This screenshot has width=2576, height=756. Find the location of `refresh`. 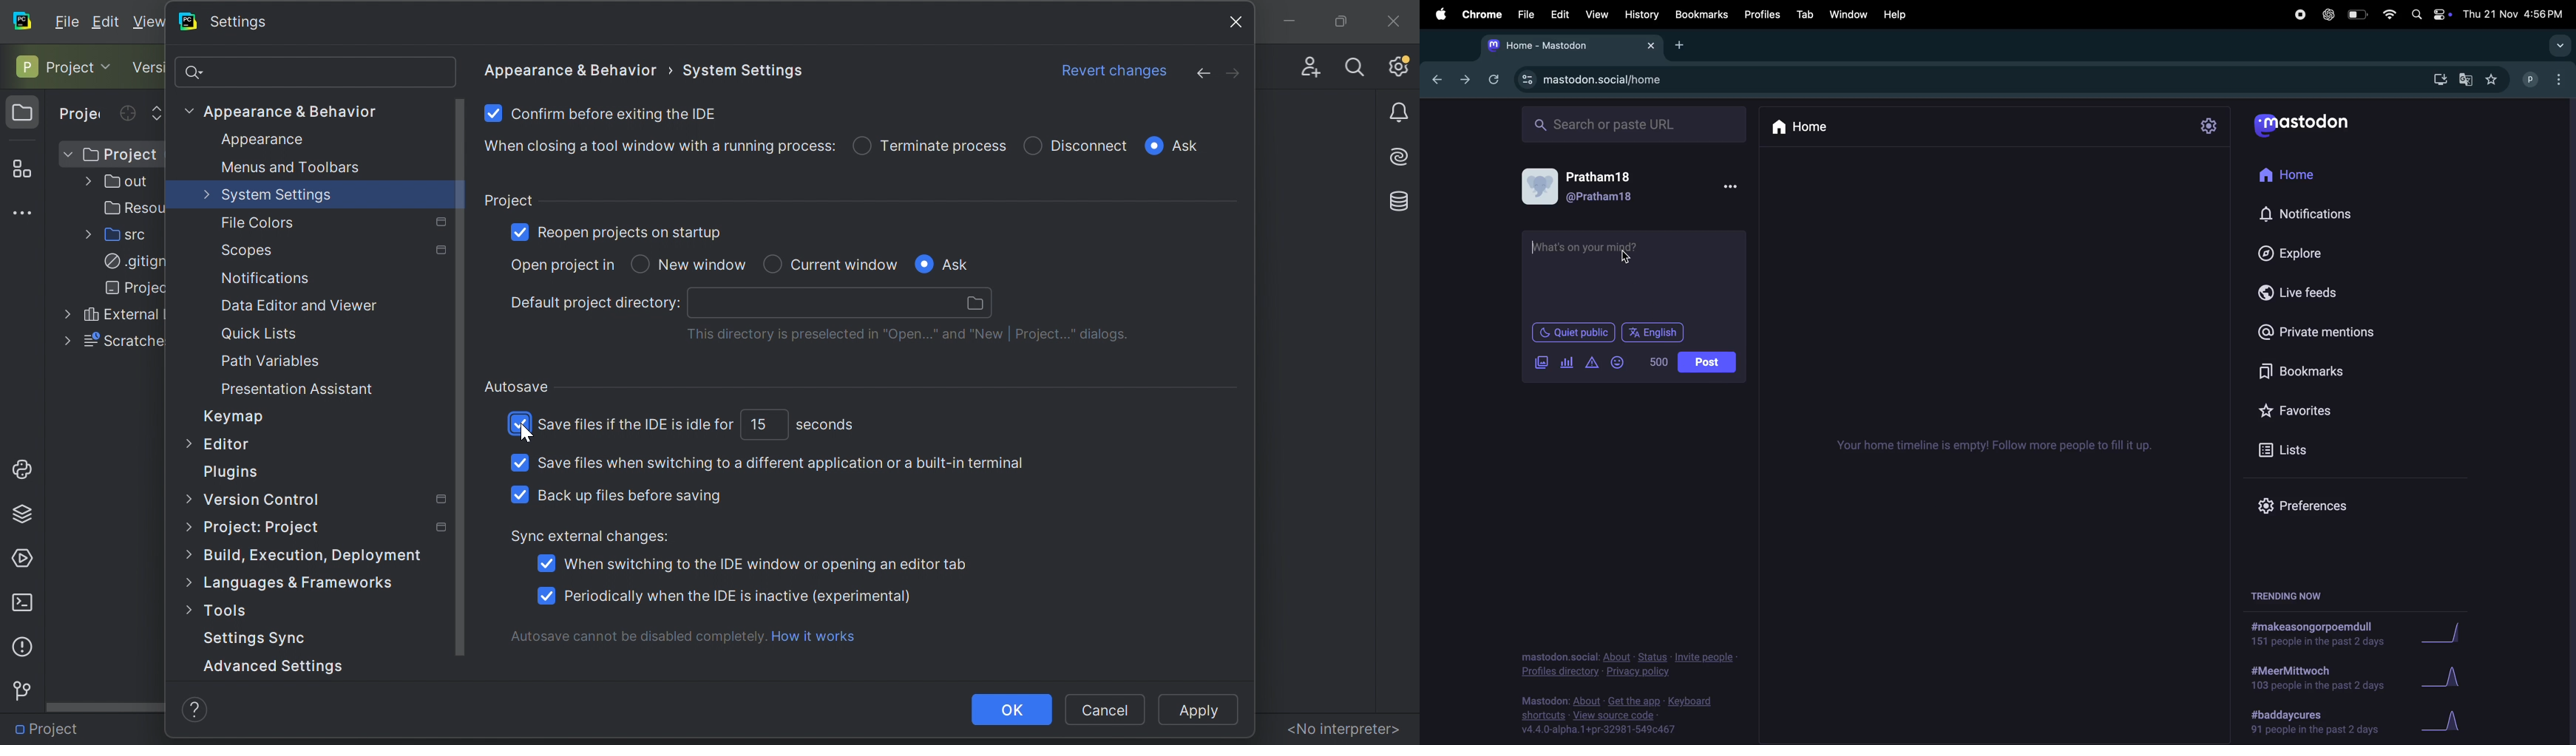

refresh is located at coordinates (1492, 78).